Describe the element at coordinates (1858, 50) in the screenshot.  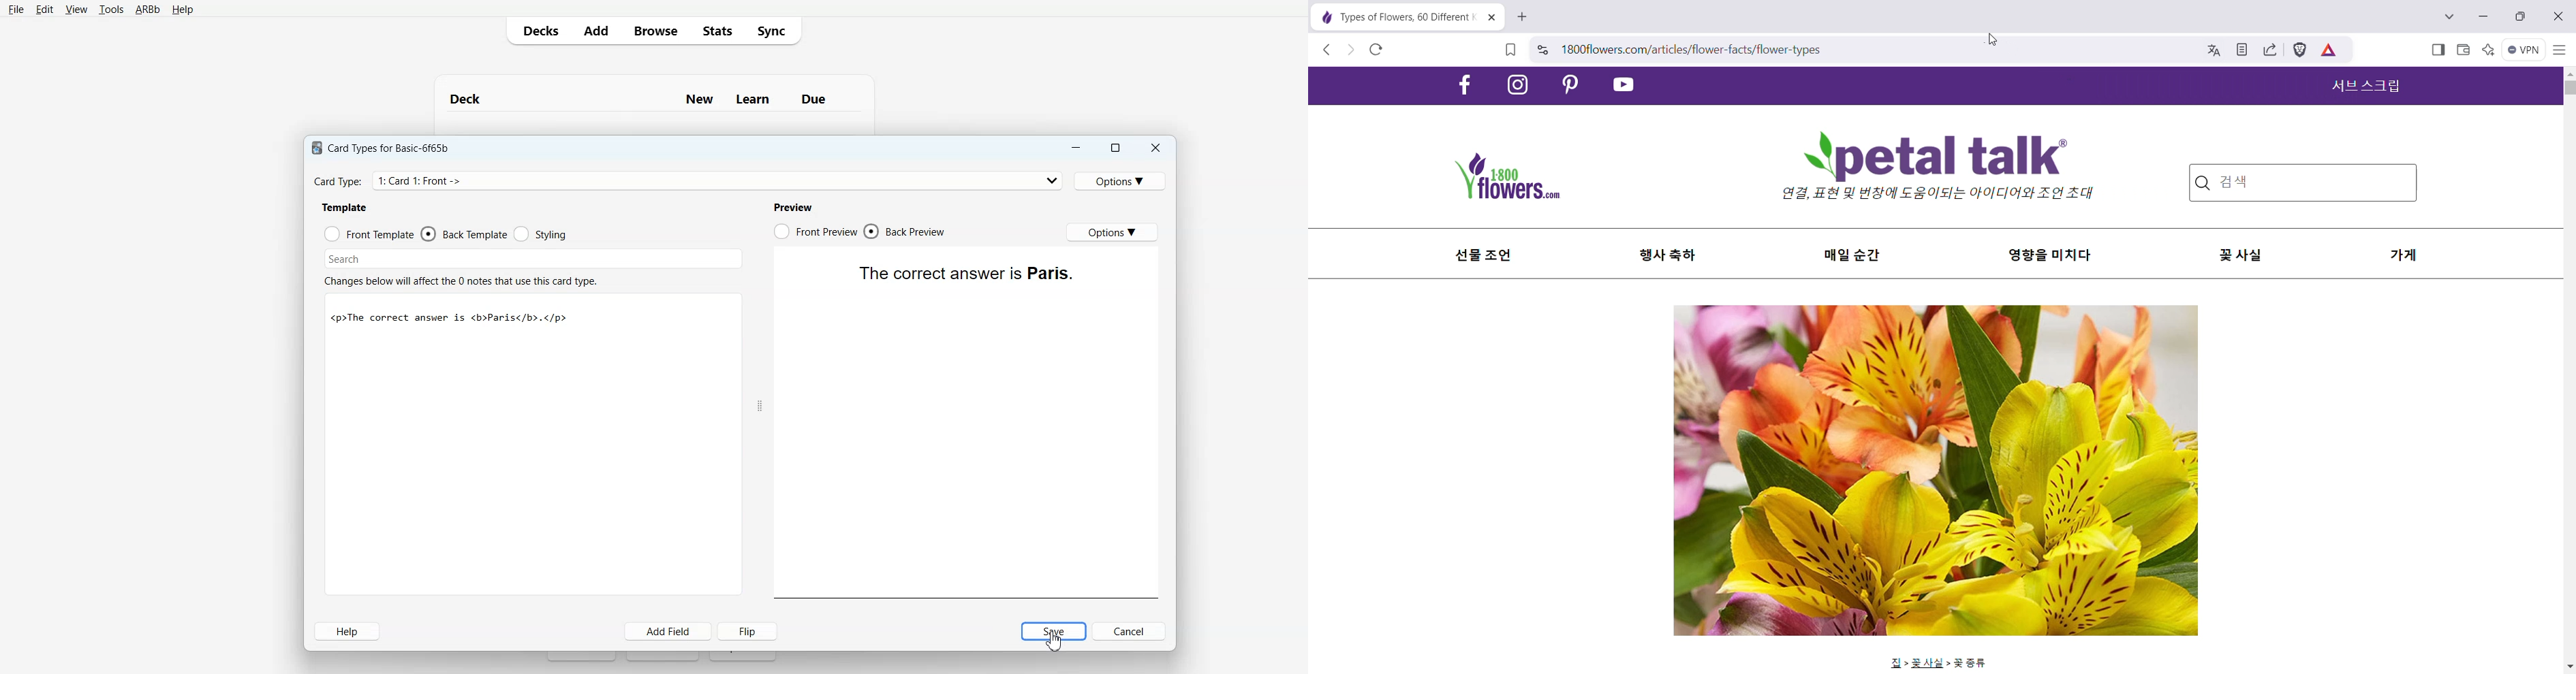
I see `Search Brave or type a URL` at that location.